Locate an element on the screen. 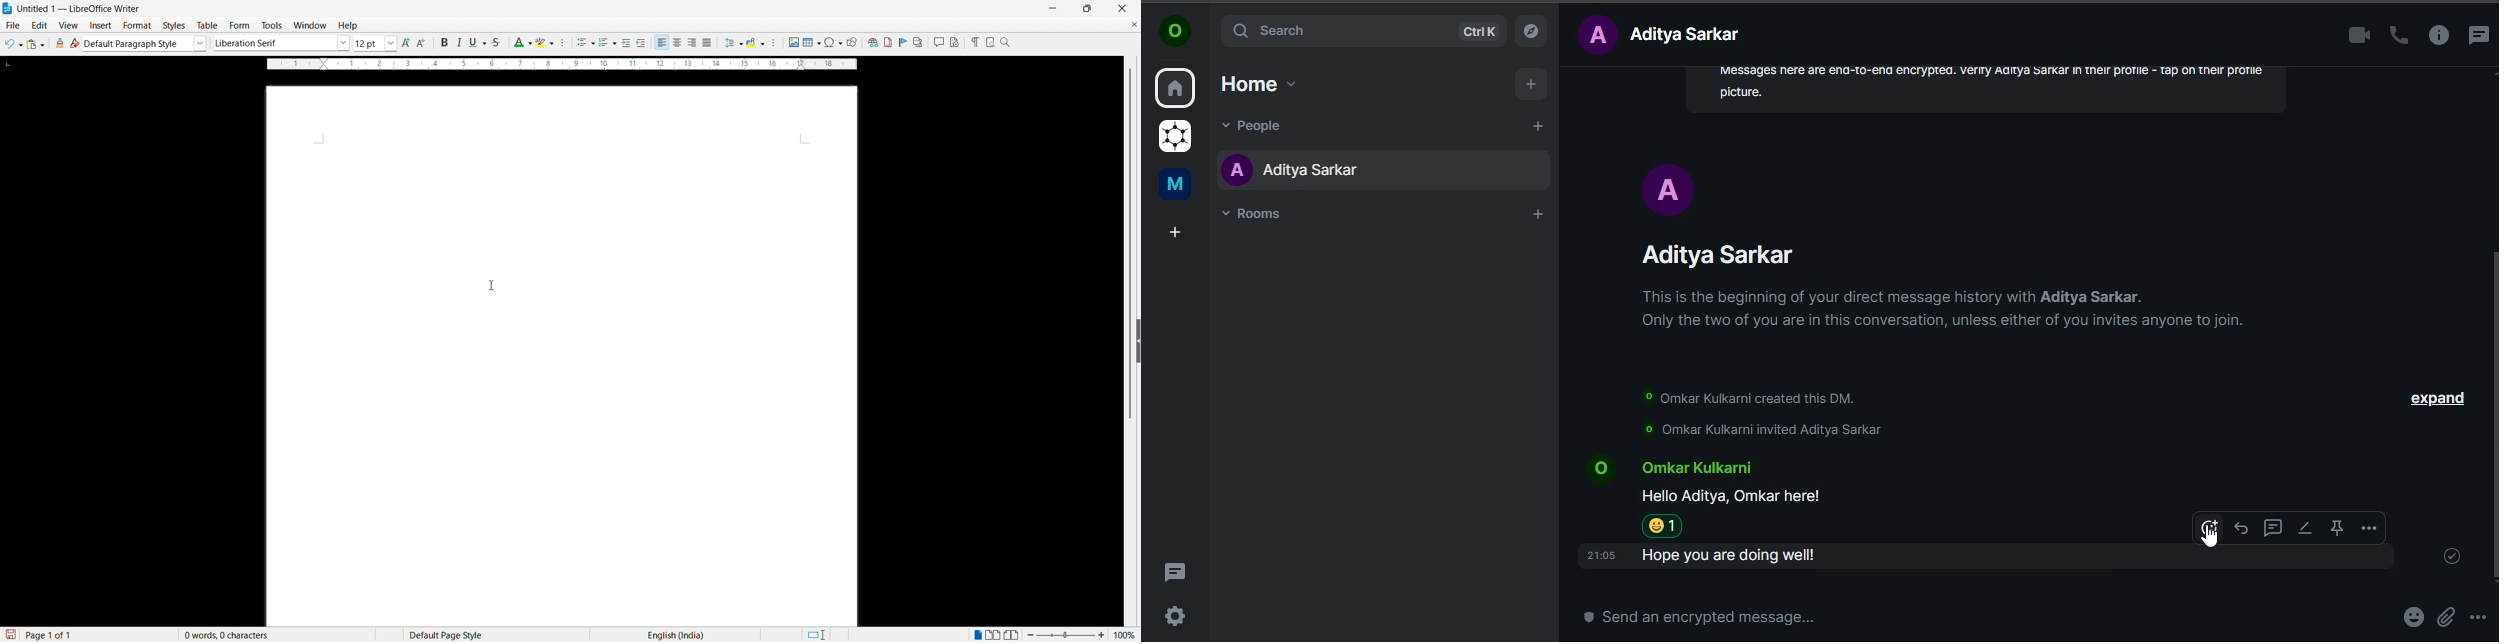  help  is located at coordinates (348, 26).